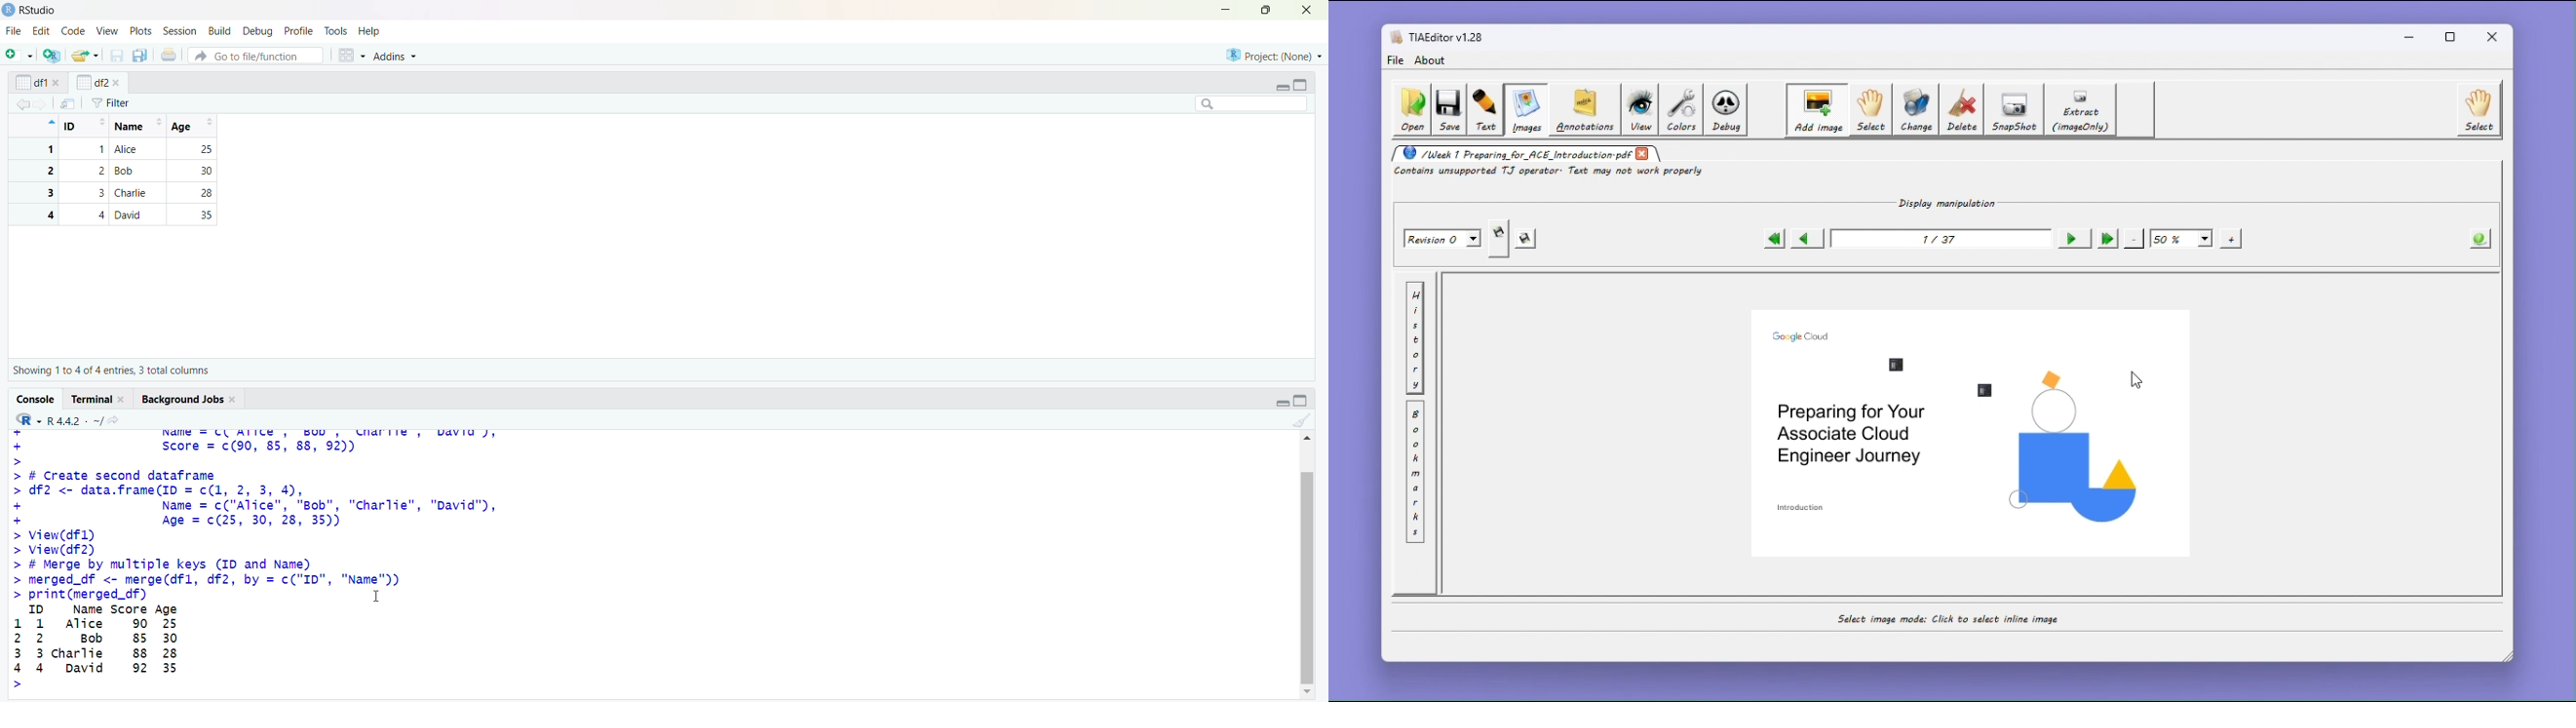 This screenshot has width=2576, height=728. What do you see at coordinates (1307, 438) in the screenshot?
I see `scroll up` at bounding box center [1307, 438].